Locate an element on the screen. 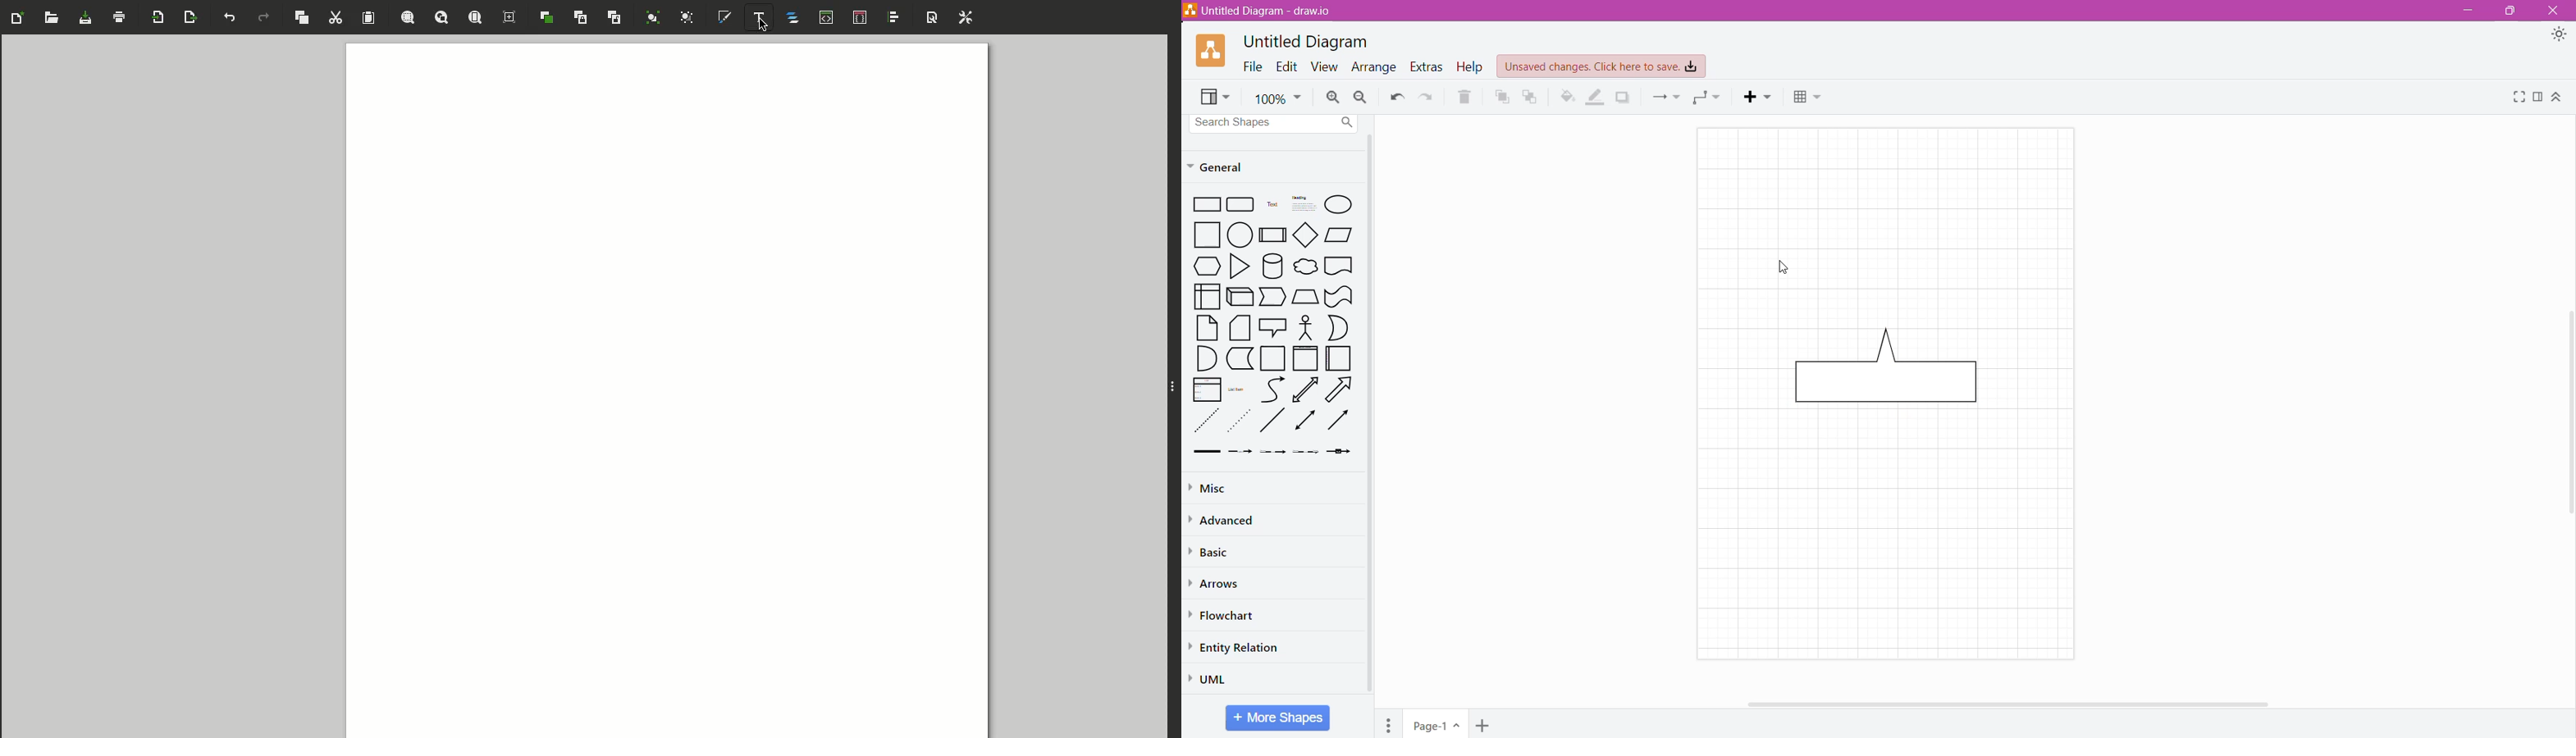 This screenshot has width=2576, height=756. Folded Paper is located at coordinates (1341, 358).